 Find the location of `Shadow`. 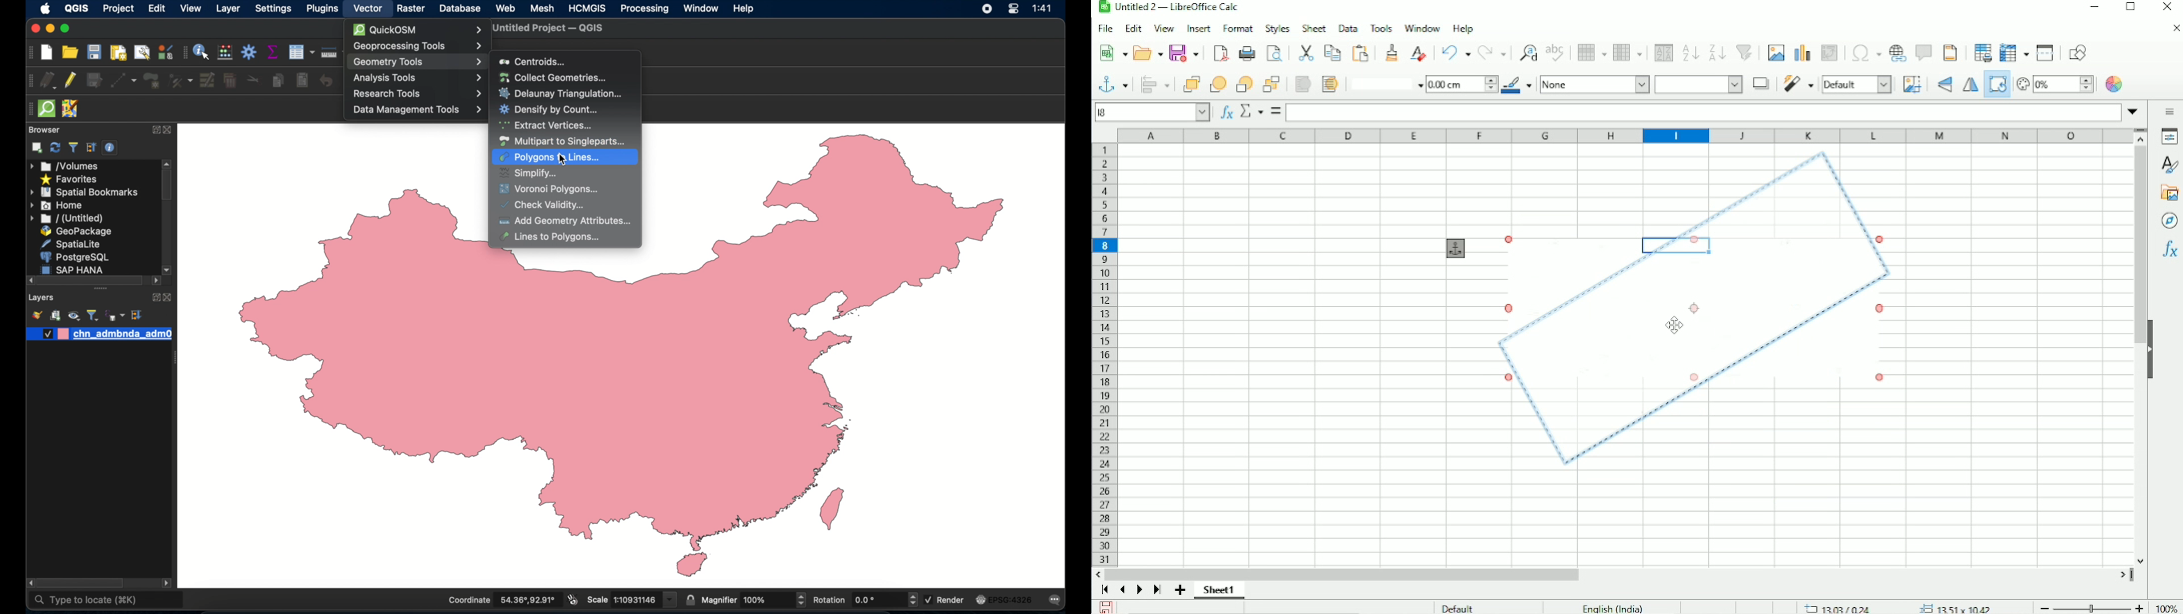

Shadow is located at coordinates (1761, 84).